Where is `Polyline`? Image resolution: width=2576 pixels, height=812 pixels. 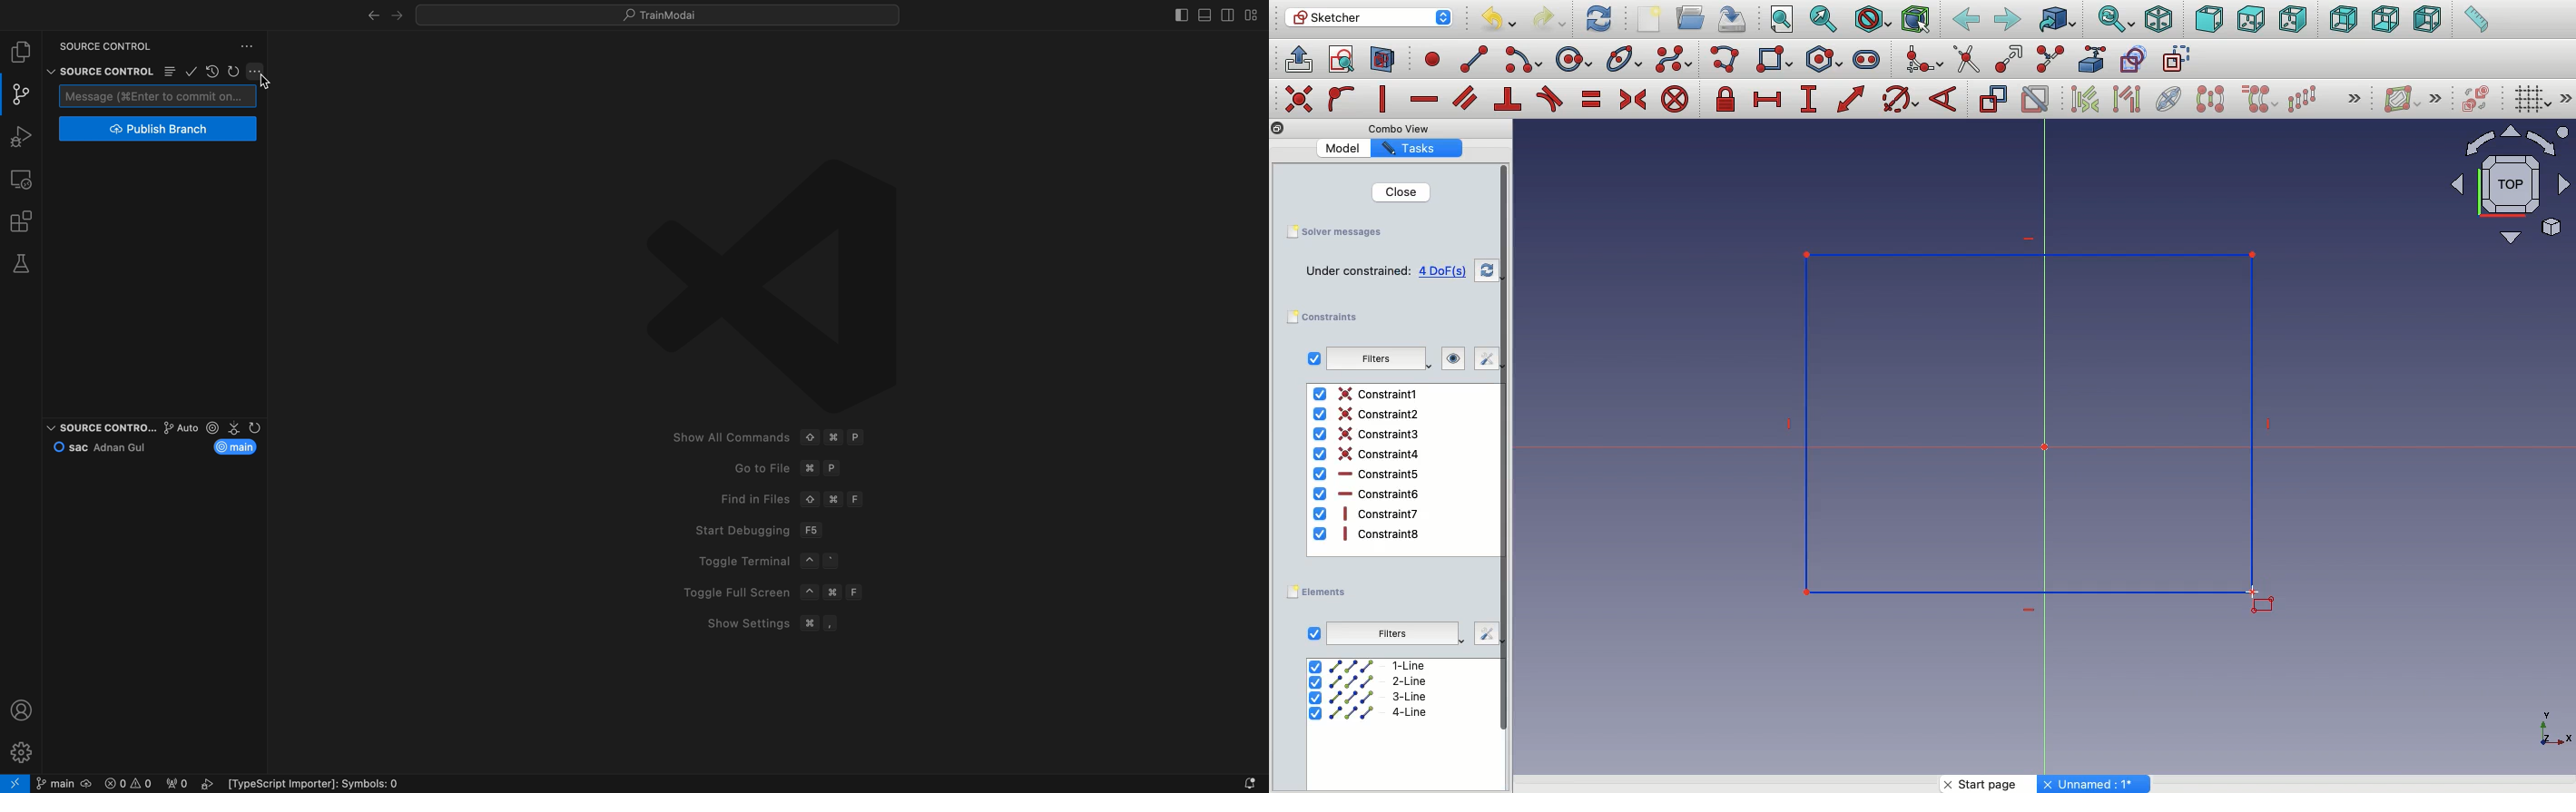
Polyline is located at coordinates (1728, 61).